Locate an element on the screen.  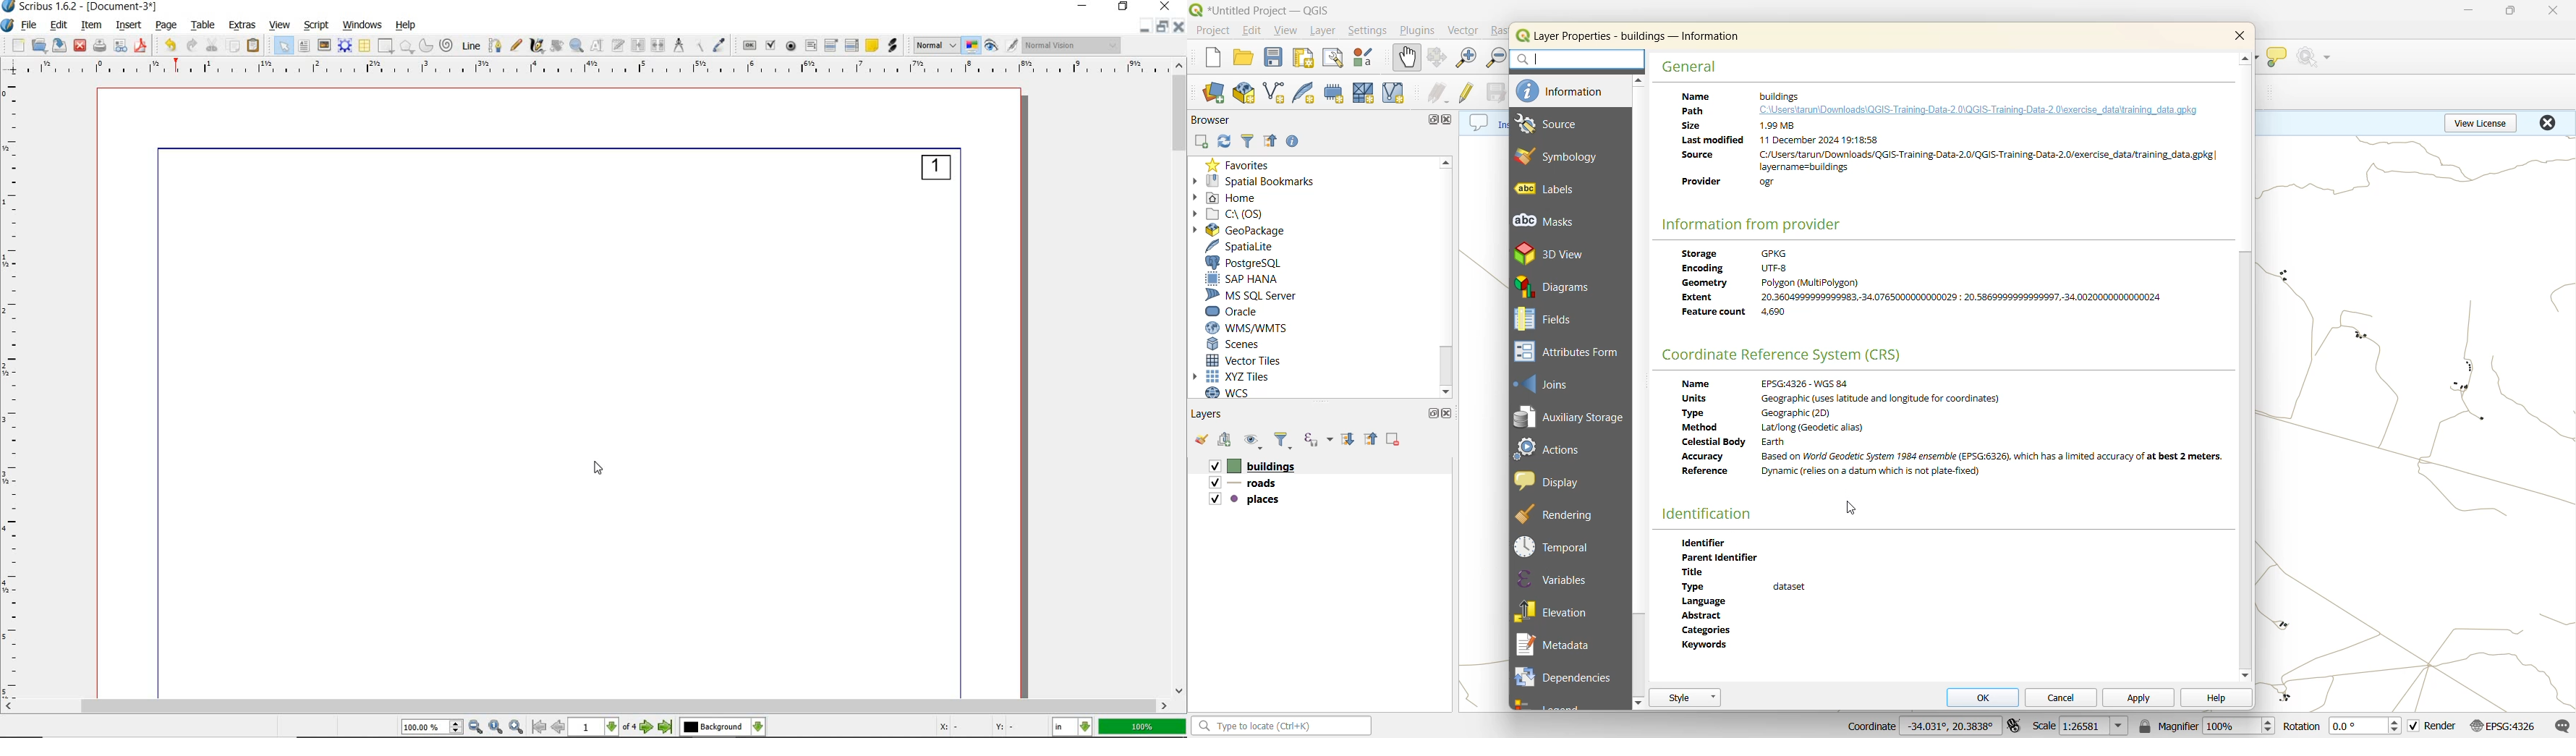
Zoom to 100% is located at coordinates (496, 727).